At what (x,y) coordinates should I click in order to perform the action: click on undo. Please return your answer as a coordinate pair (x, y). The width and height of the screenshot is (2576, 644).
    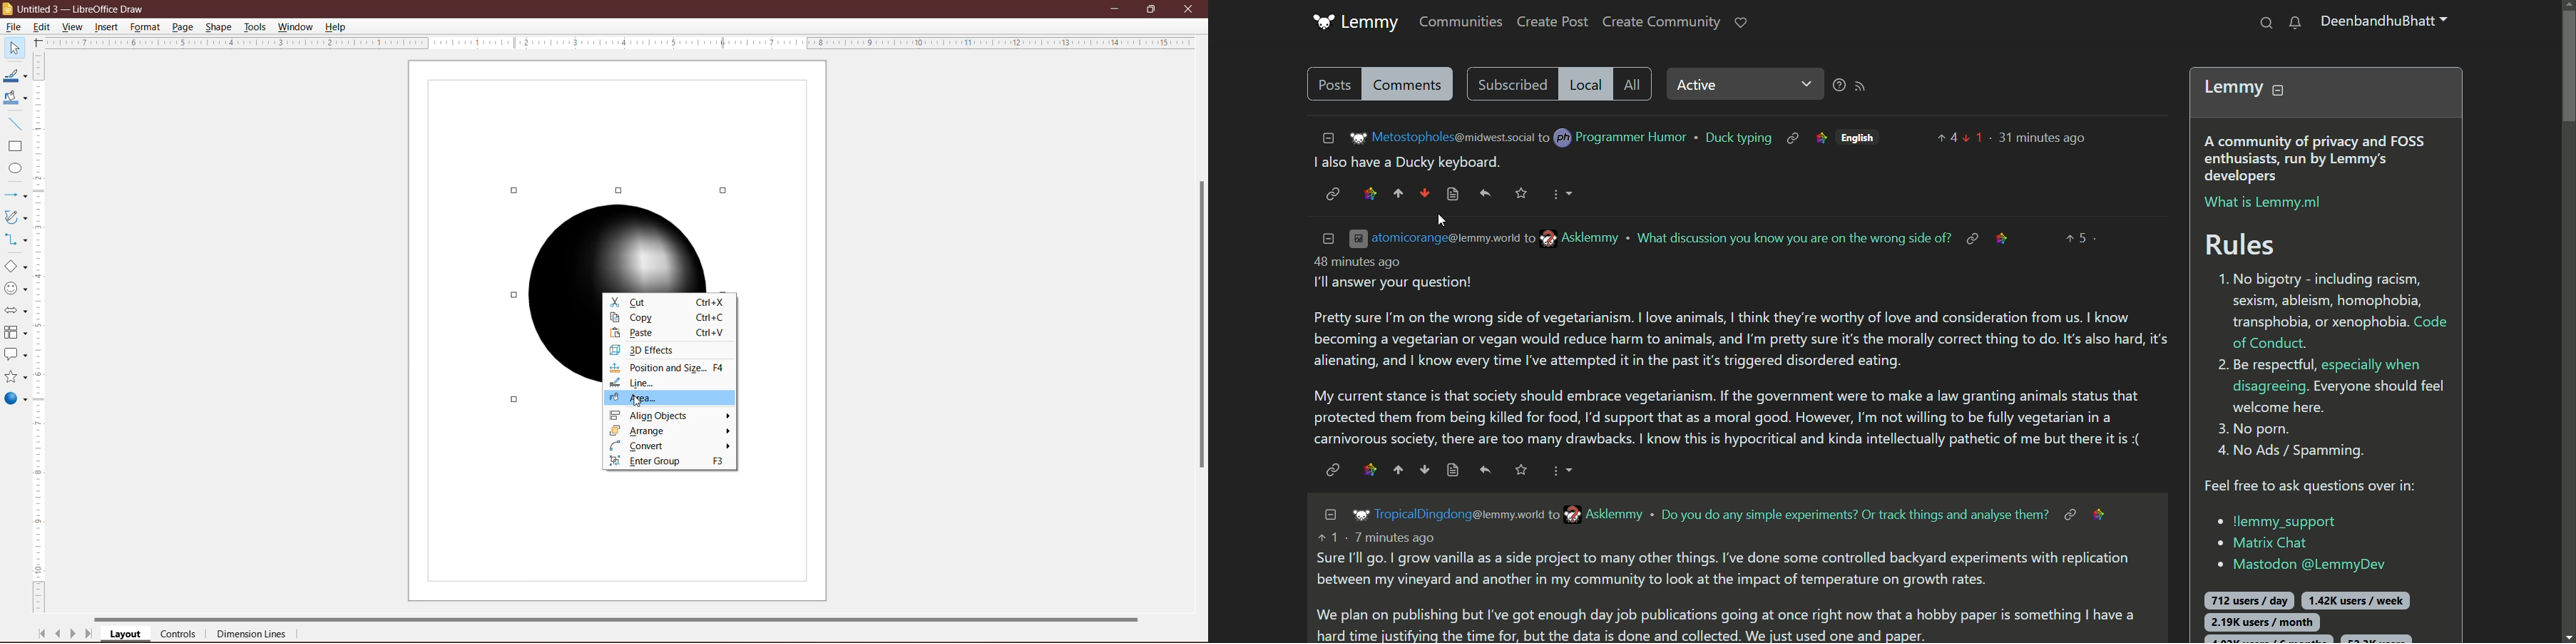
    Looking at the image, I should click on (1486, 193).